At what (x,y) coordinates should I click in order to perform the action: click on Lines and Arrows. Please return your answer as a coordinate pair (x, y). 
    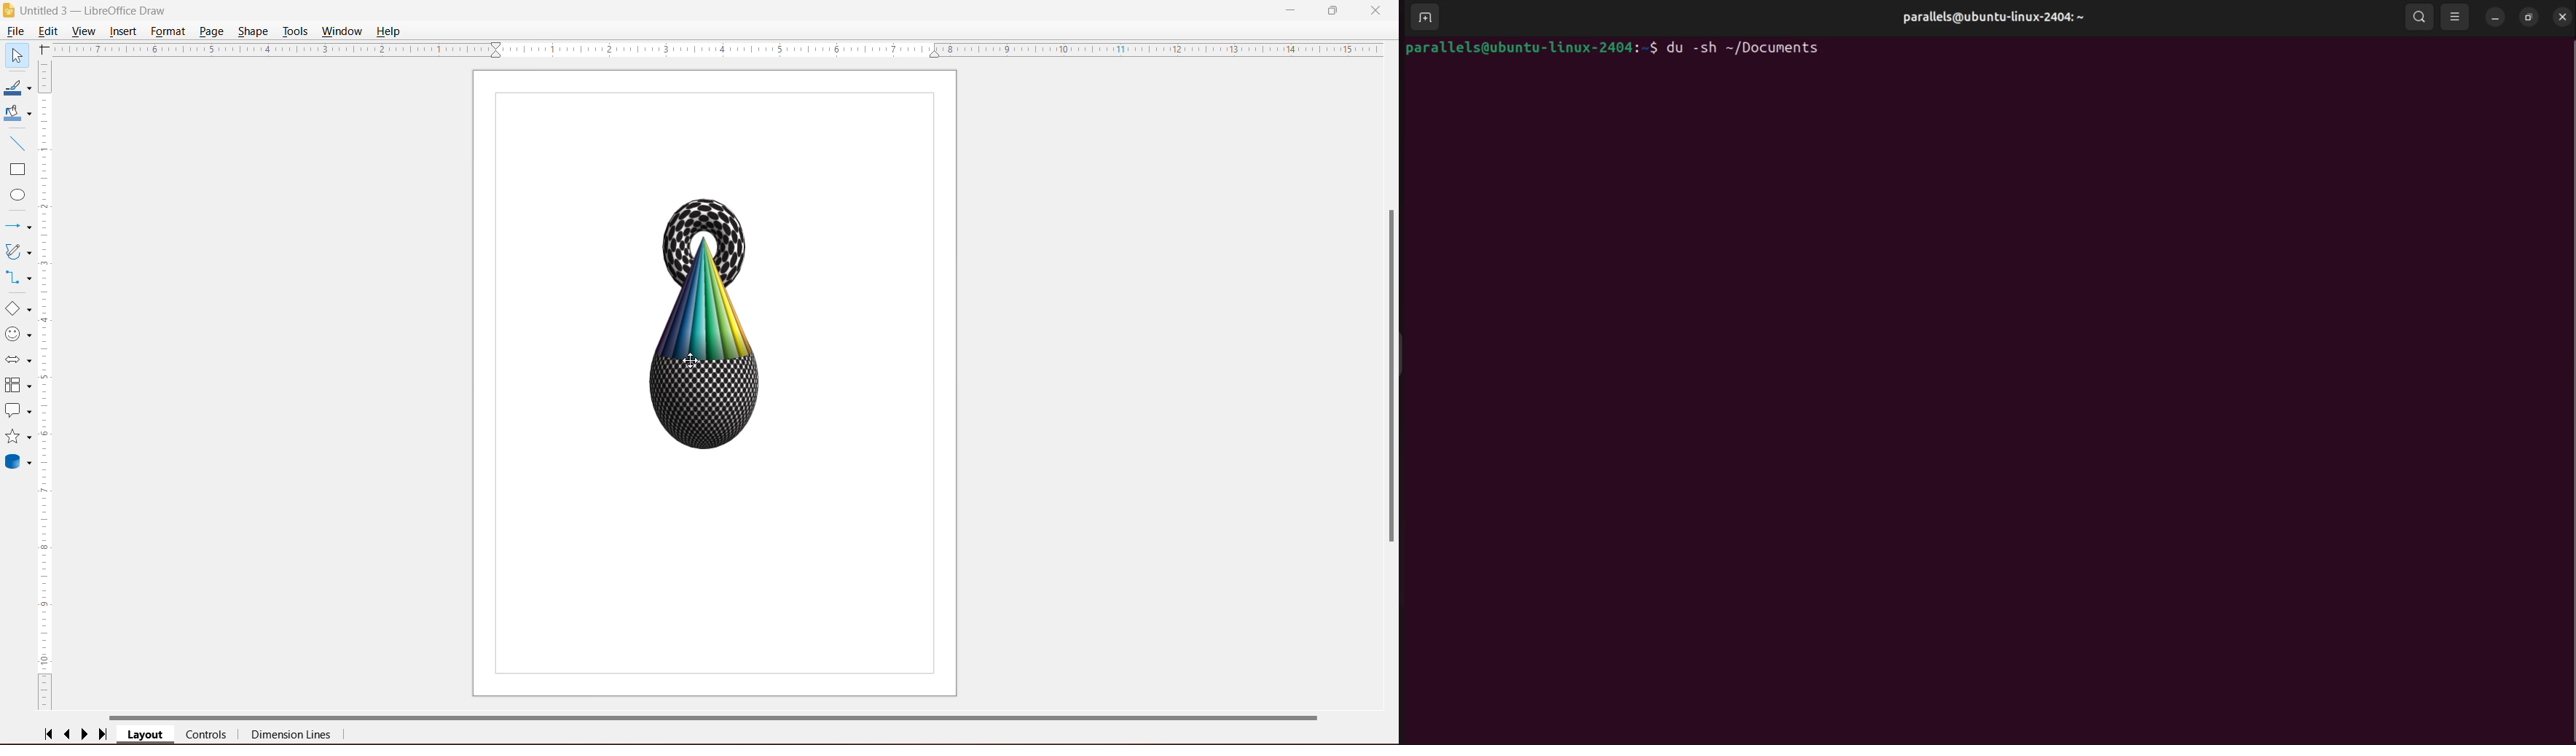
    Looking at the image, I should click on (19, 226).